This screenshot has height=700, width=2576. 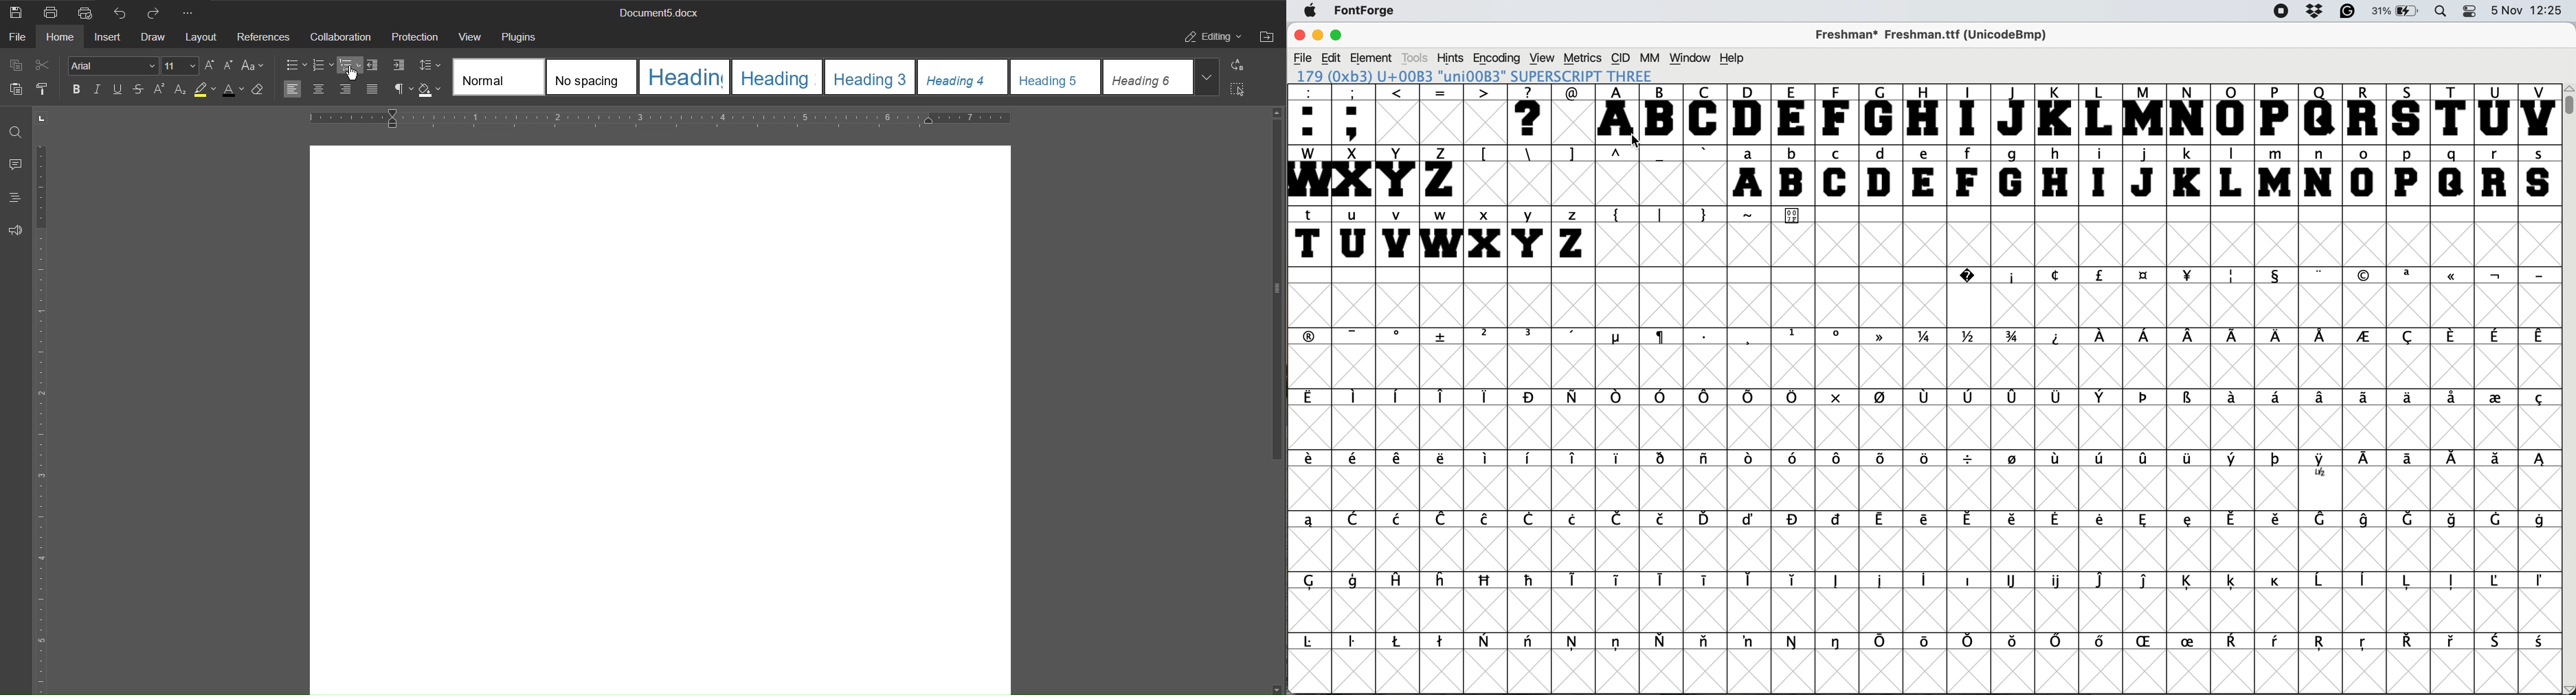 What do you see at coordinates (2017, 518) in the screenshot?
I see `symbol` at bounding box center [2017, 518].